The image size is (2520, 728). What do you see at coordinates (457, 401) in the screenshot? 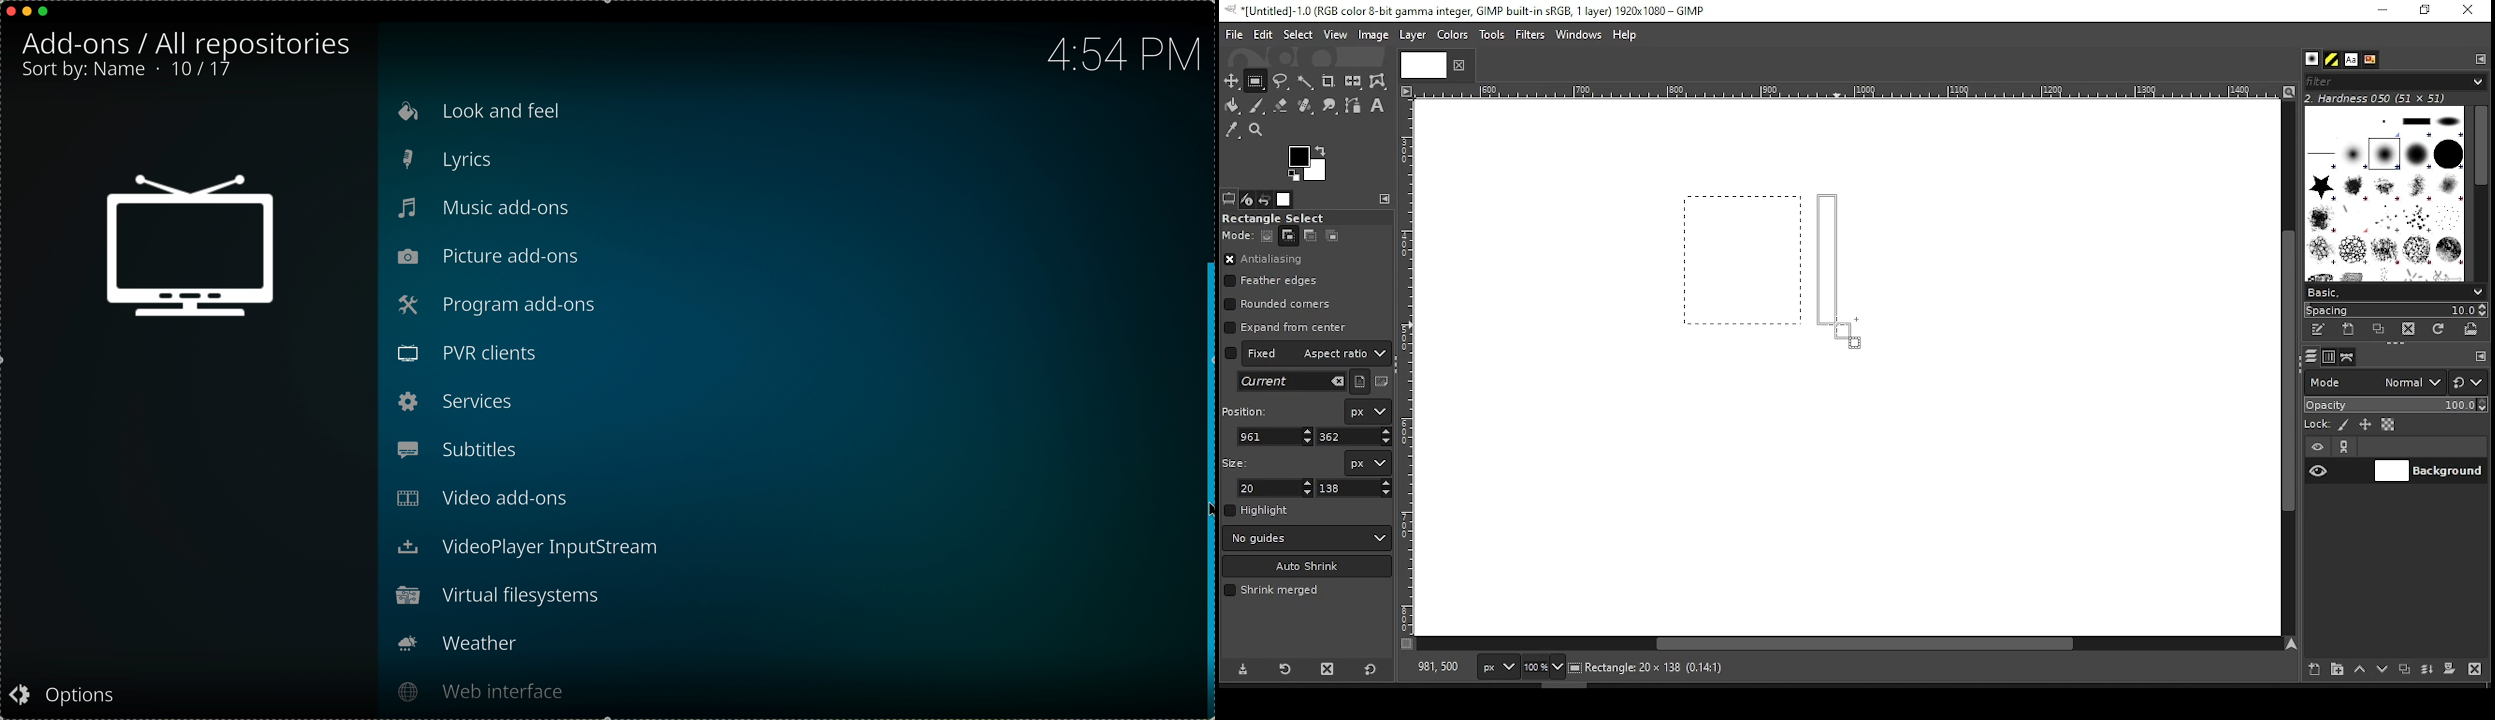
I see `services` at bounding box center [457, 401].